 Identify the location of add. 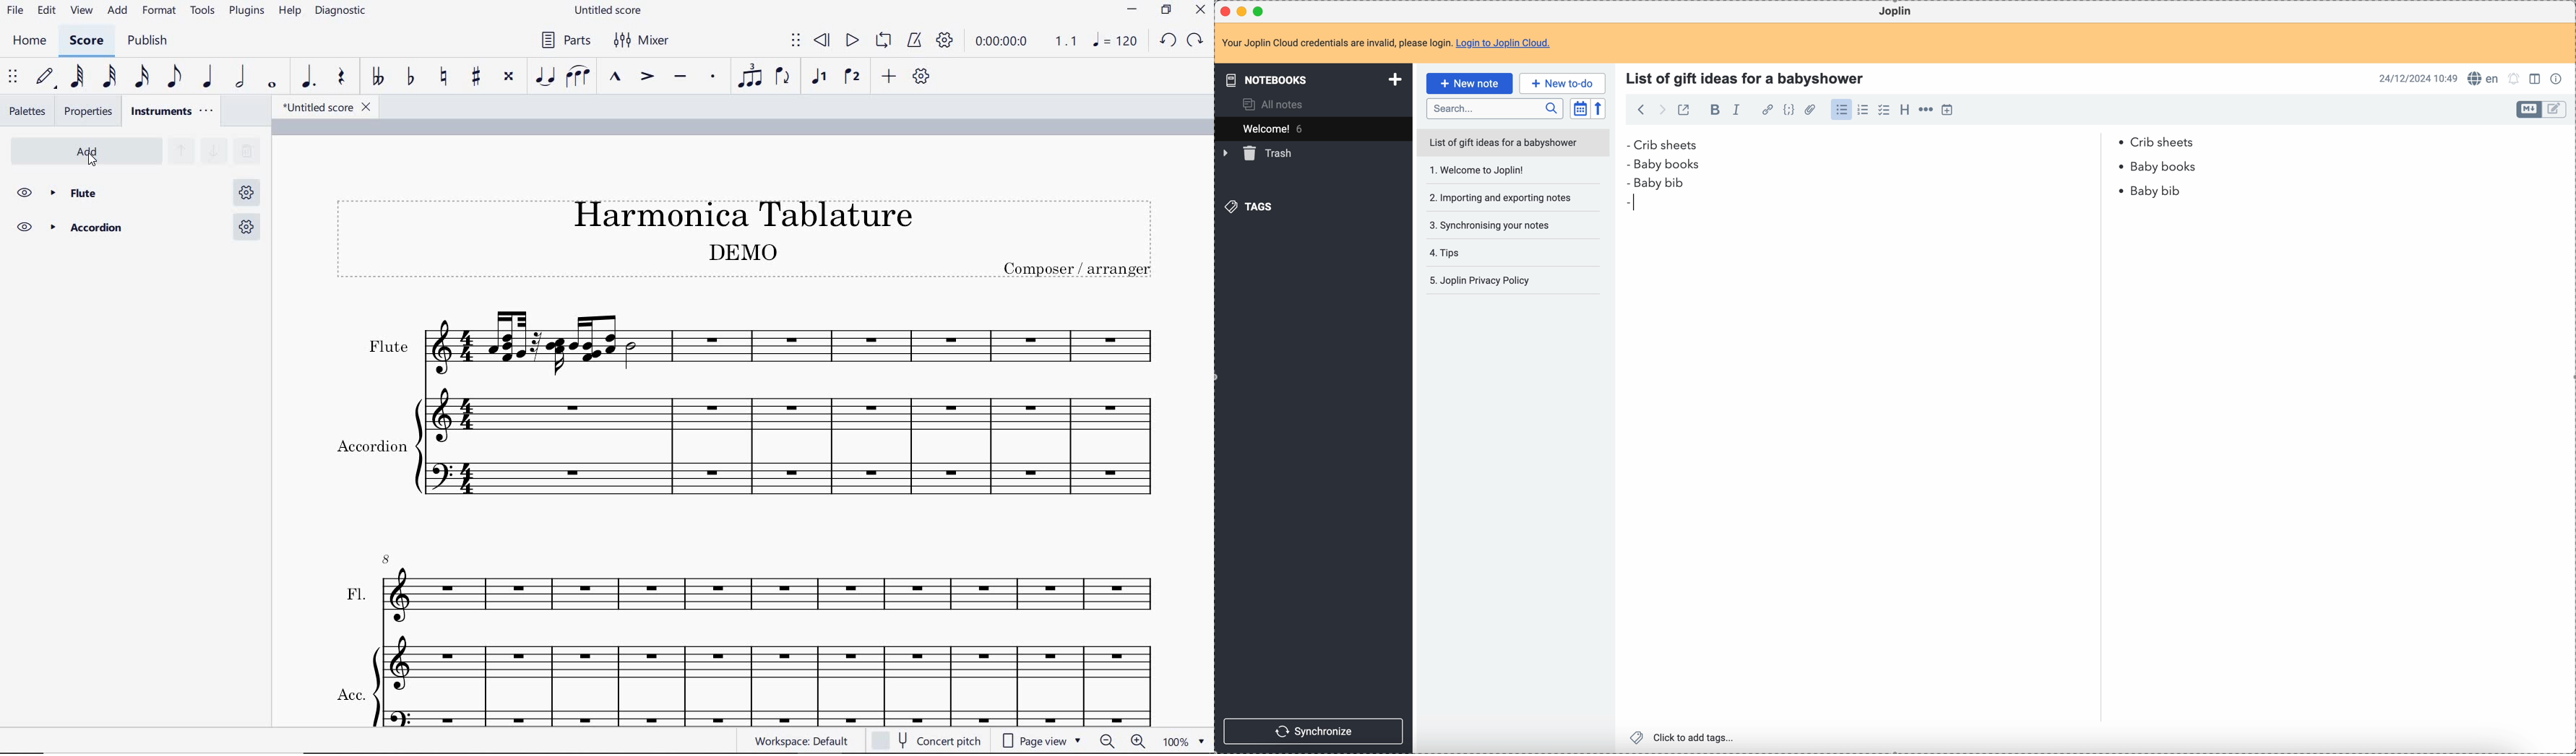
(887, 77).